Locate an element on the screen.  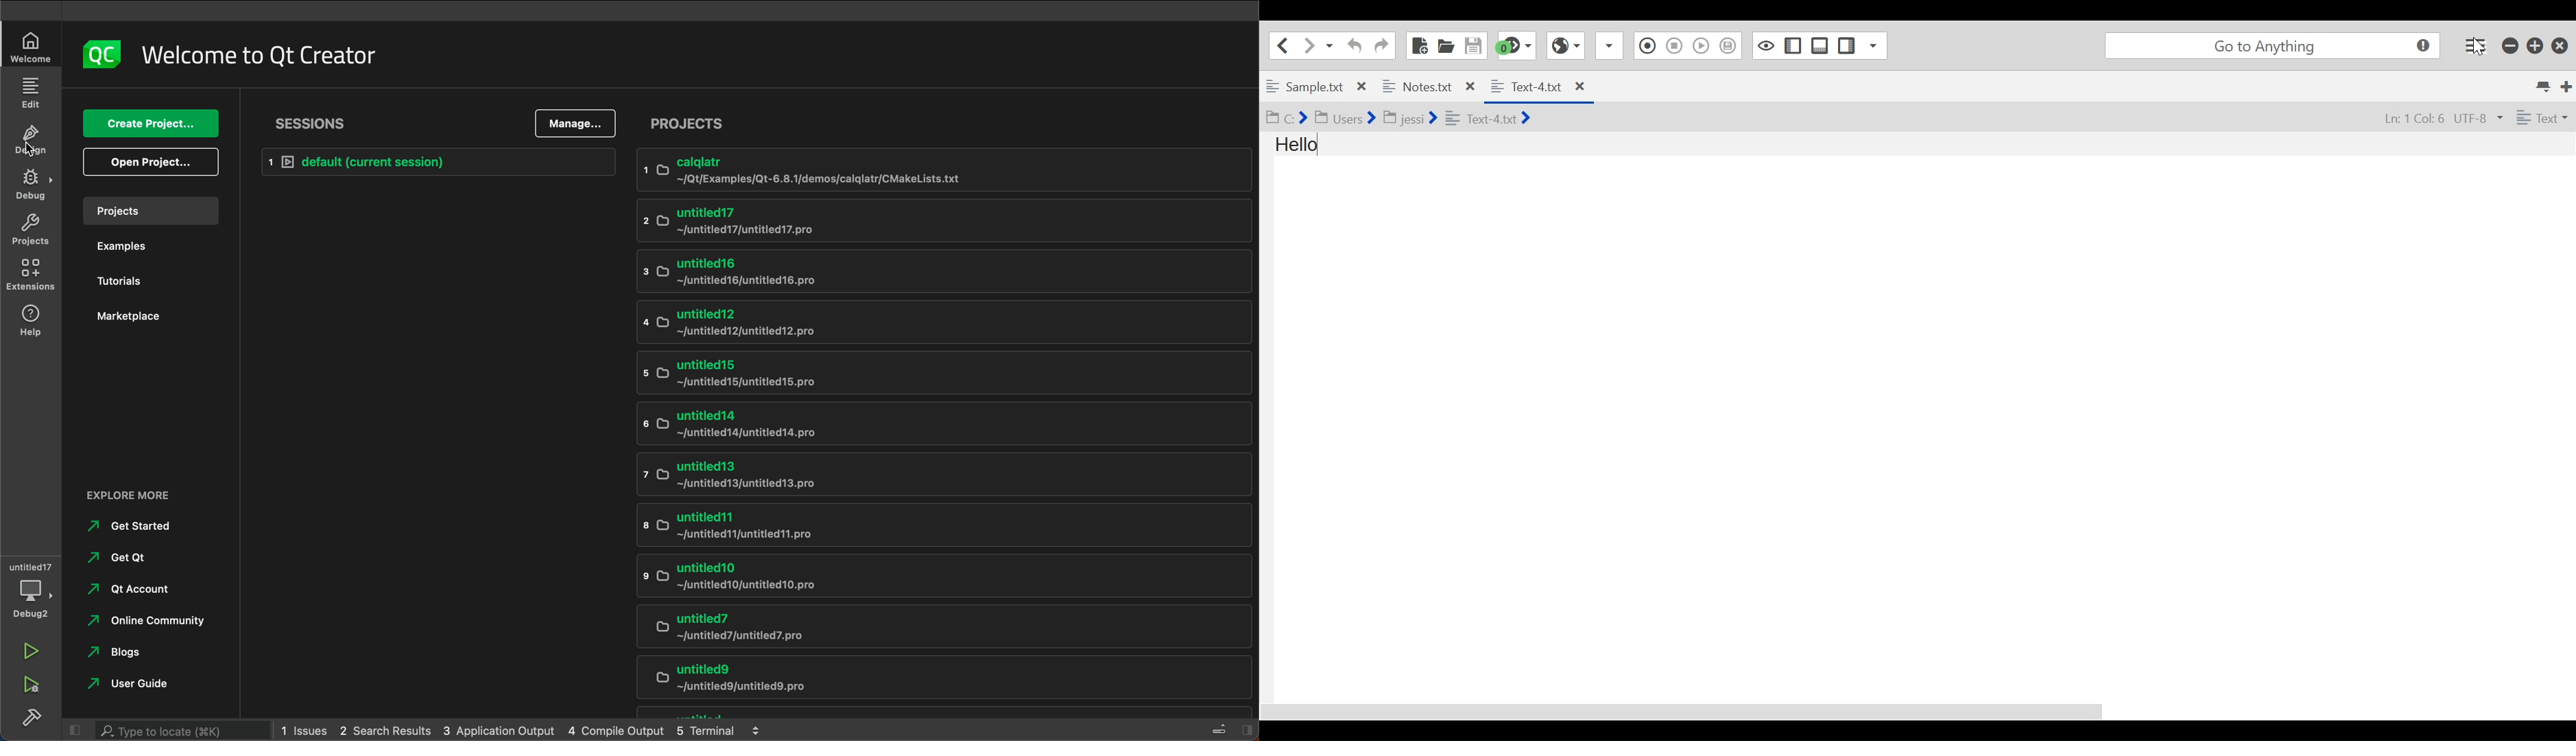
edit is located at coordinates (31, 92).